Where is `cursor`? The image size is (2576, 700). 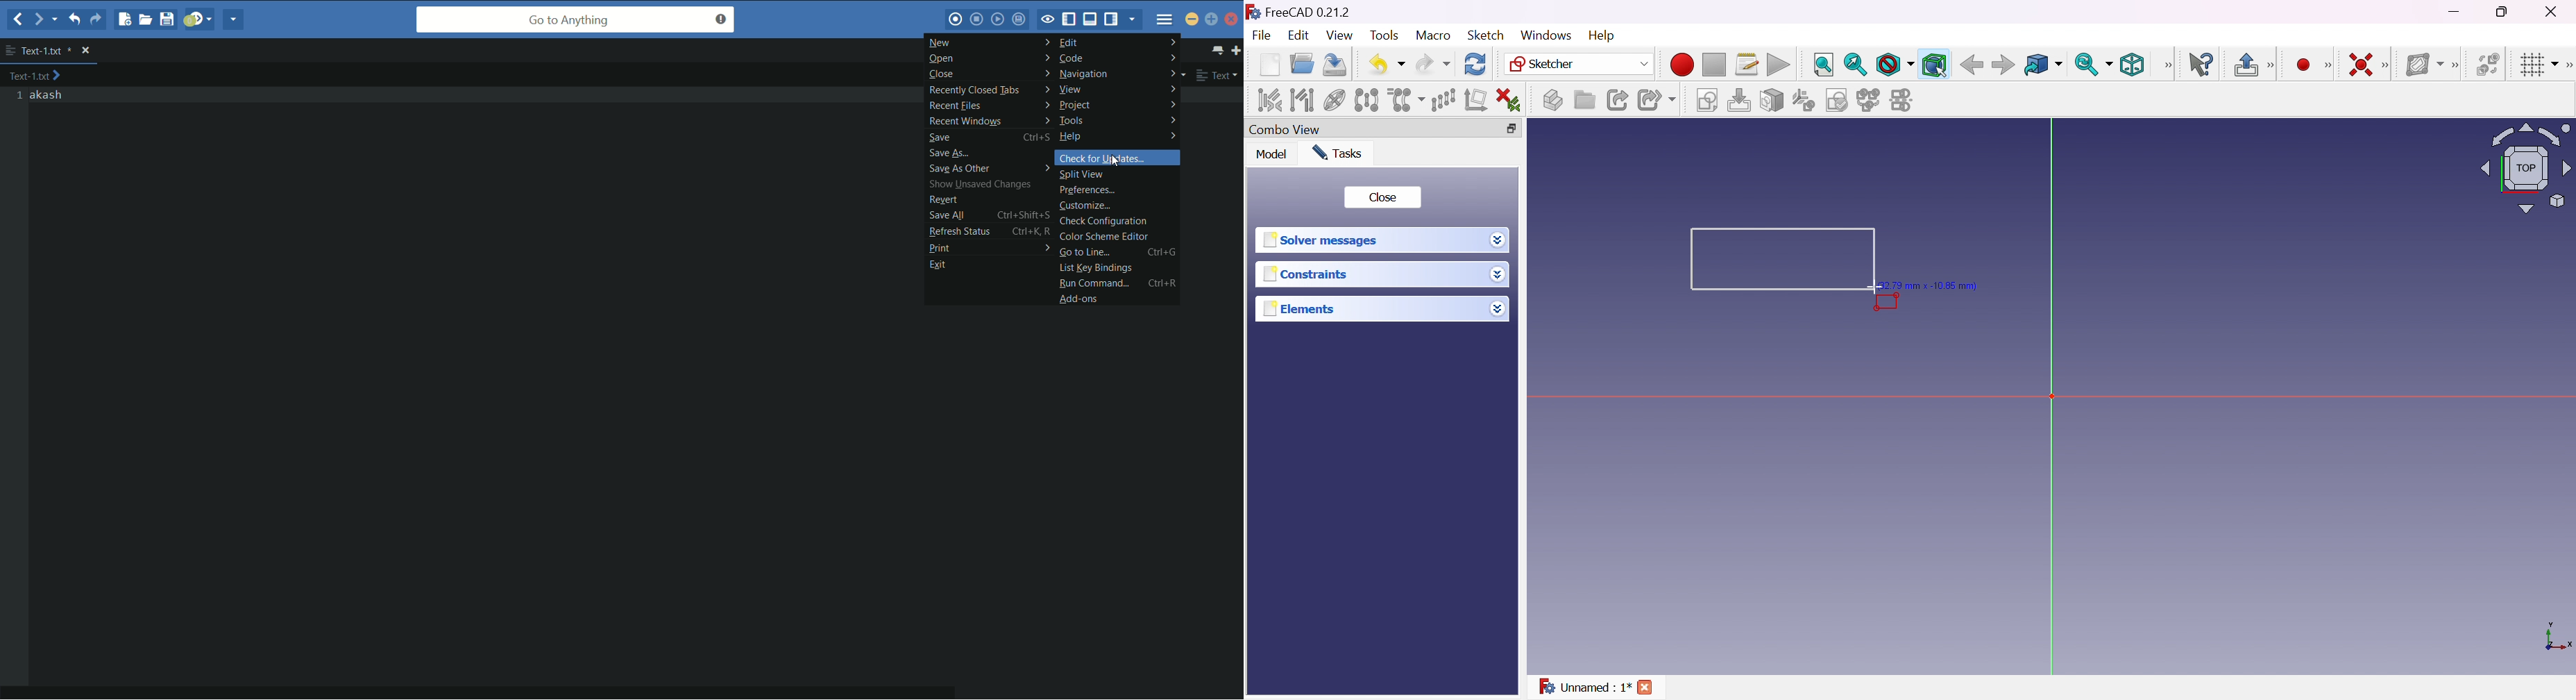
cursor is located at coordinates (1876, 288).